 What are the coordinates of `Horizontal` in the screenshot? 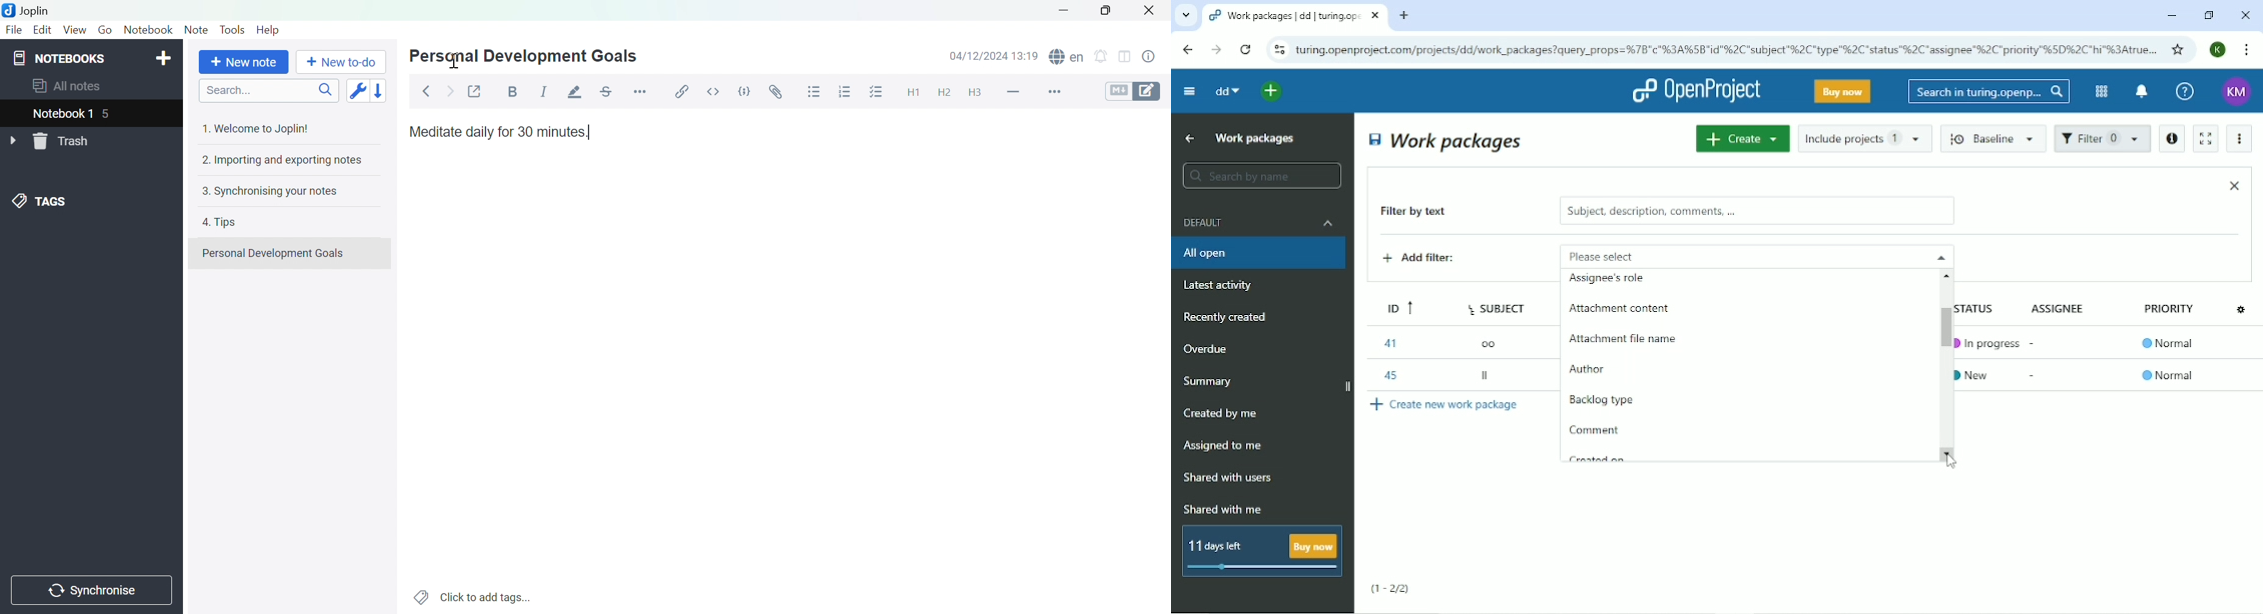 It's located at (642, 91).